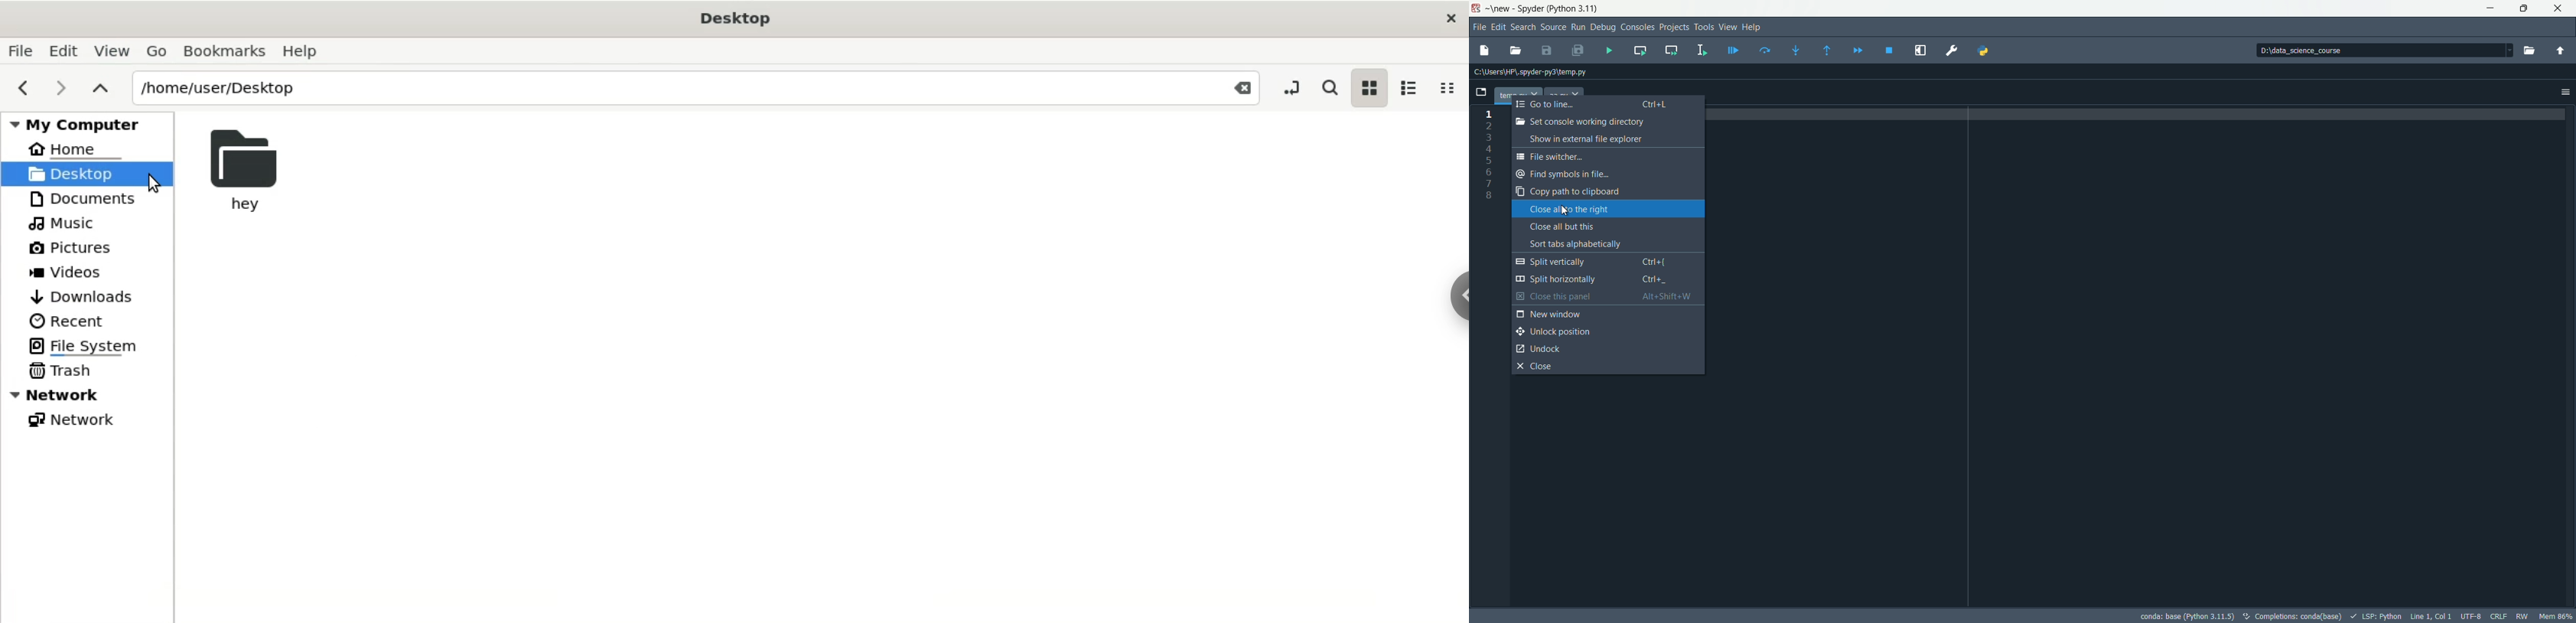 This screenshot has width=2576, height=644. I want to click on view menu, so click(1727, 27).